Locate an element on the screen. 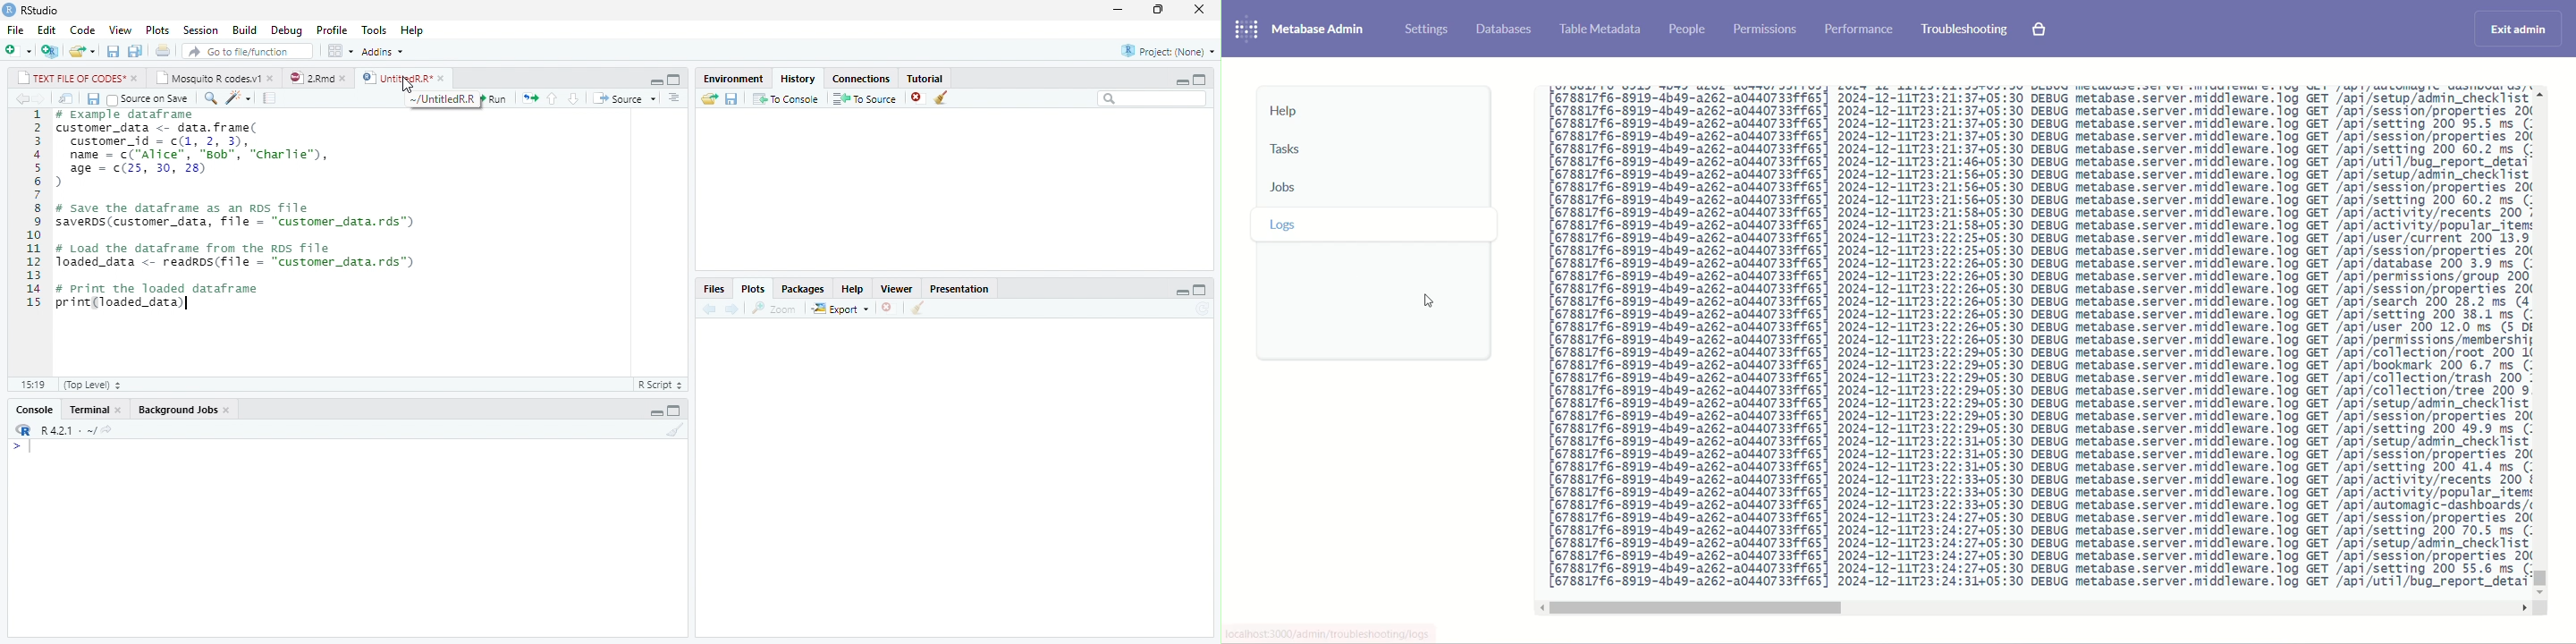 The image size is (2576, 644). restore is located at coordinates (1158, 10).